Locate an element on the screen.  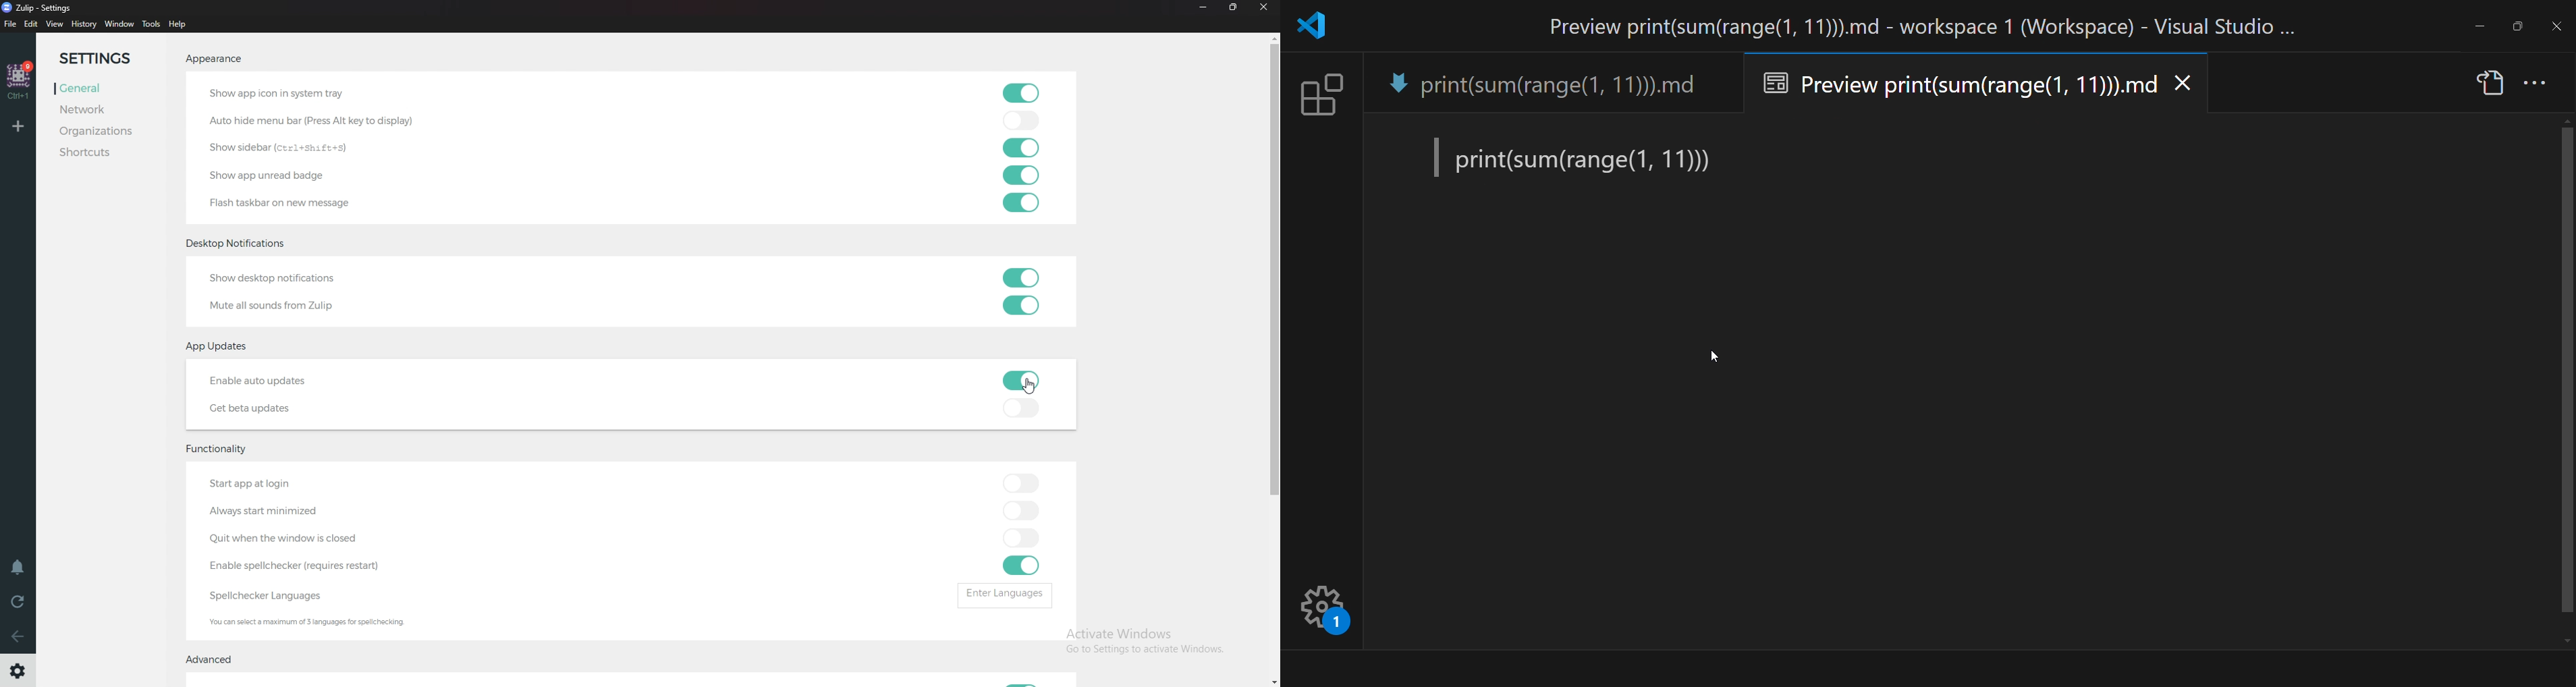
Network is located at coordinates (94, 109).